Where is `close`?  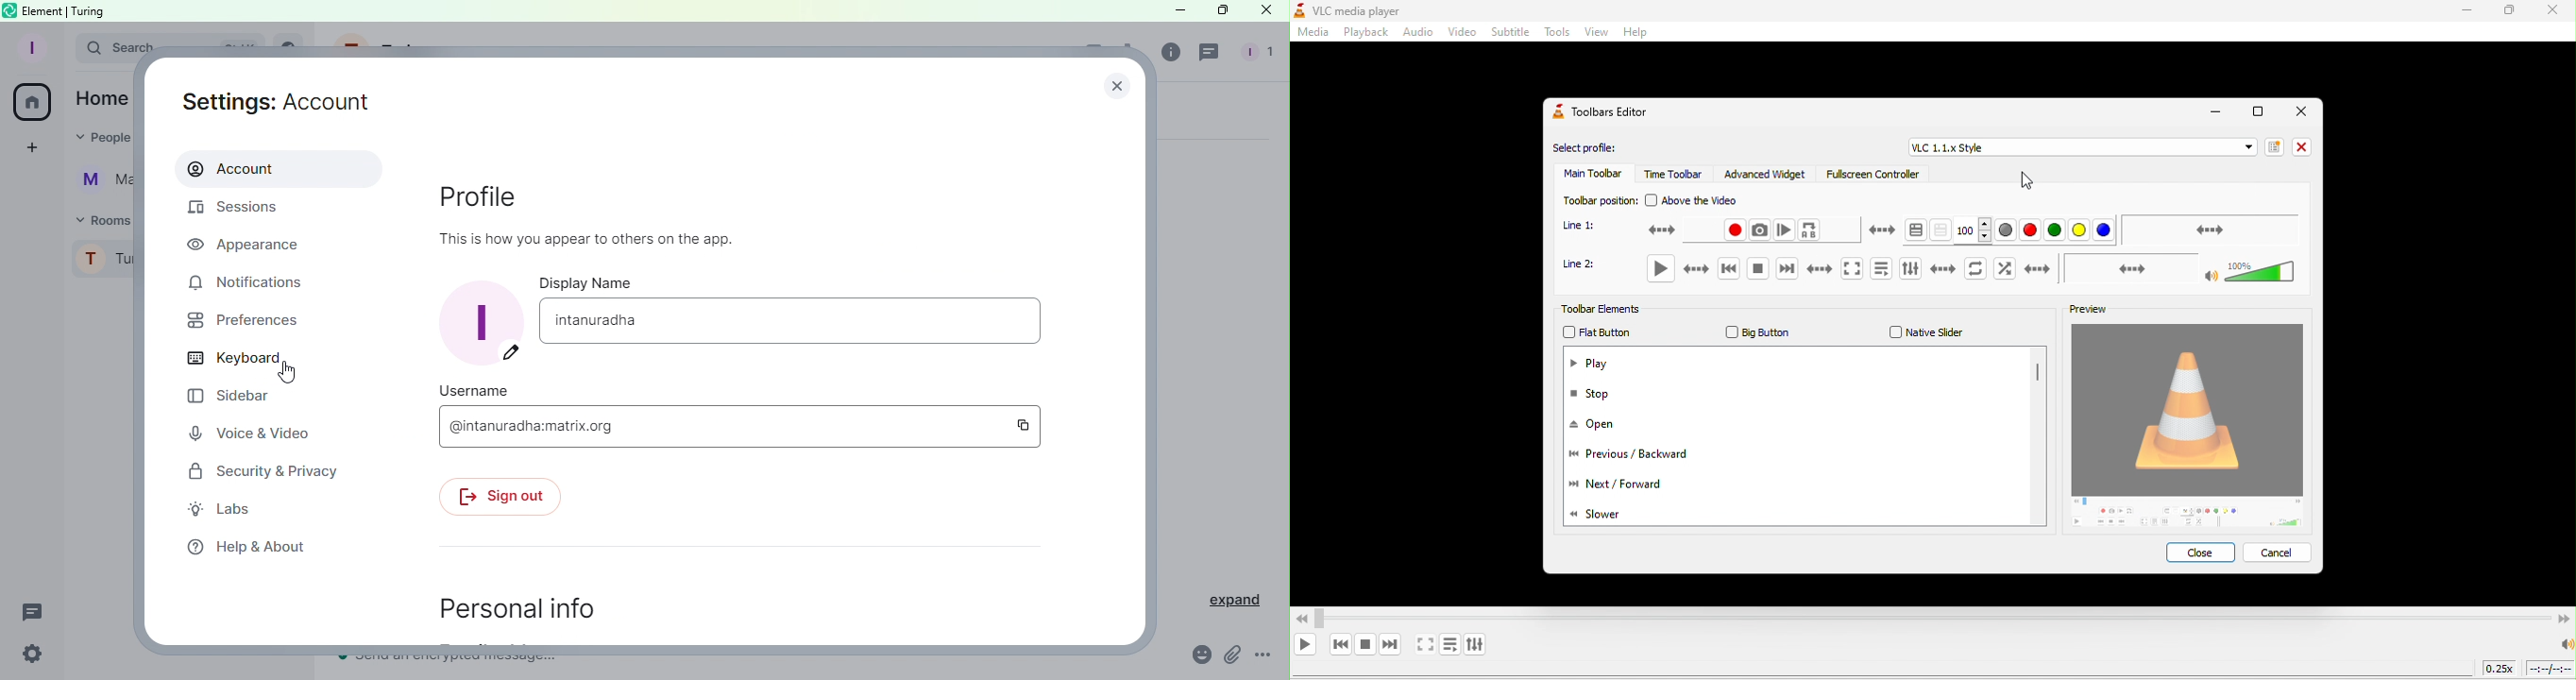 close is located at coordinates (2555, 12).